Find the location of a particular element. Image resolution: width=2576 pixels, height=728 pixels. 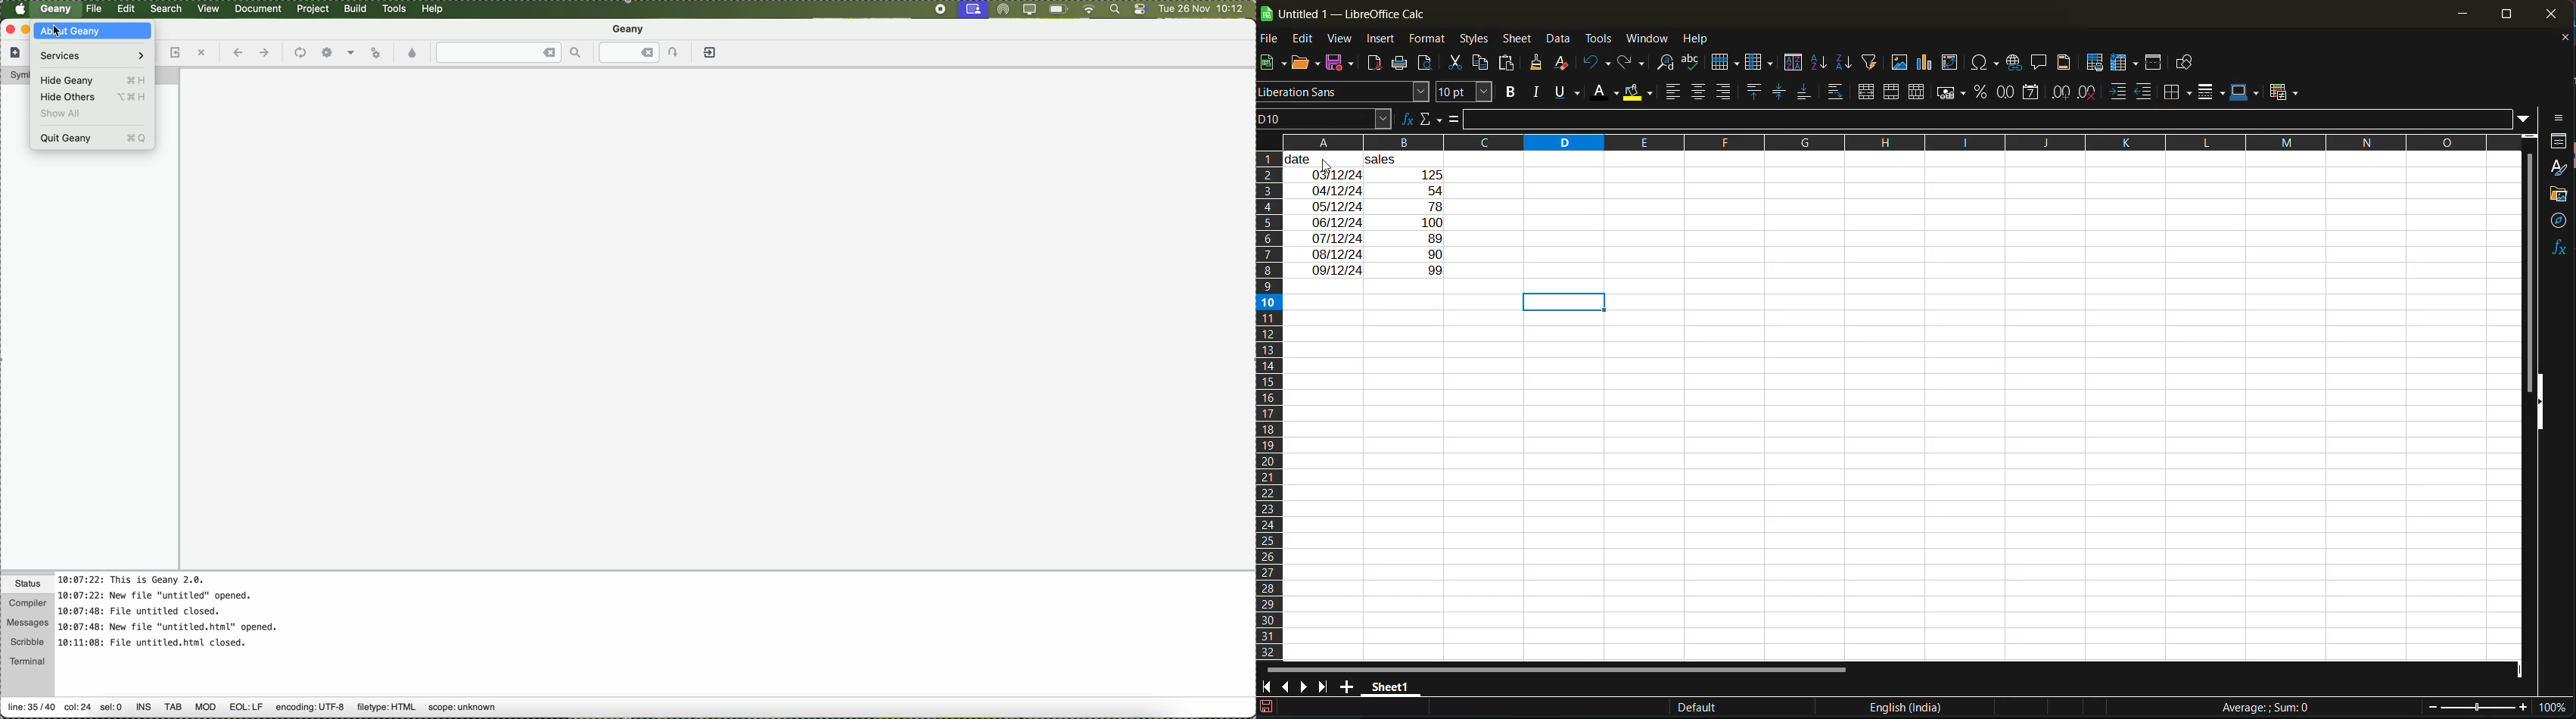

formula is located at coordinates (2271, 707).